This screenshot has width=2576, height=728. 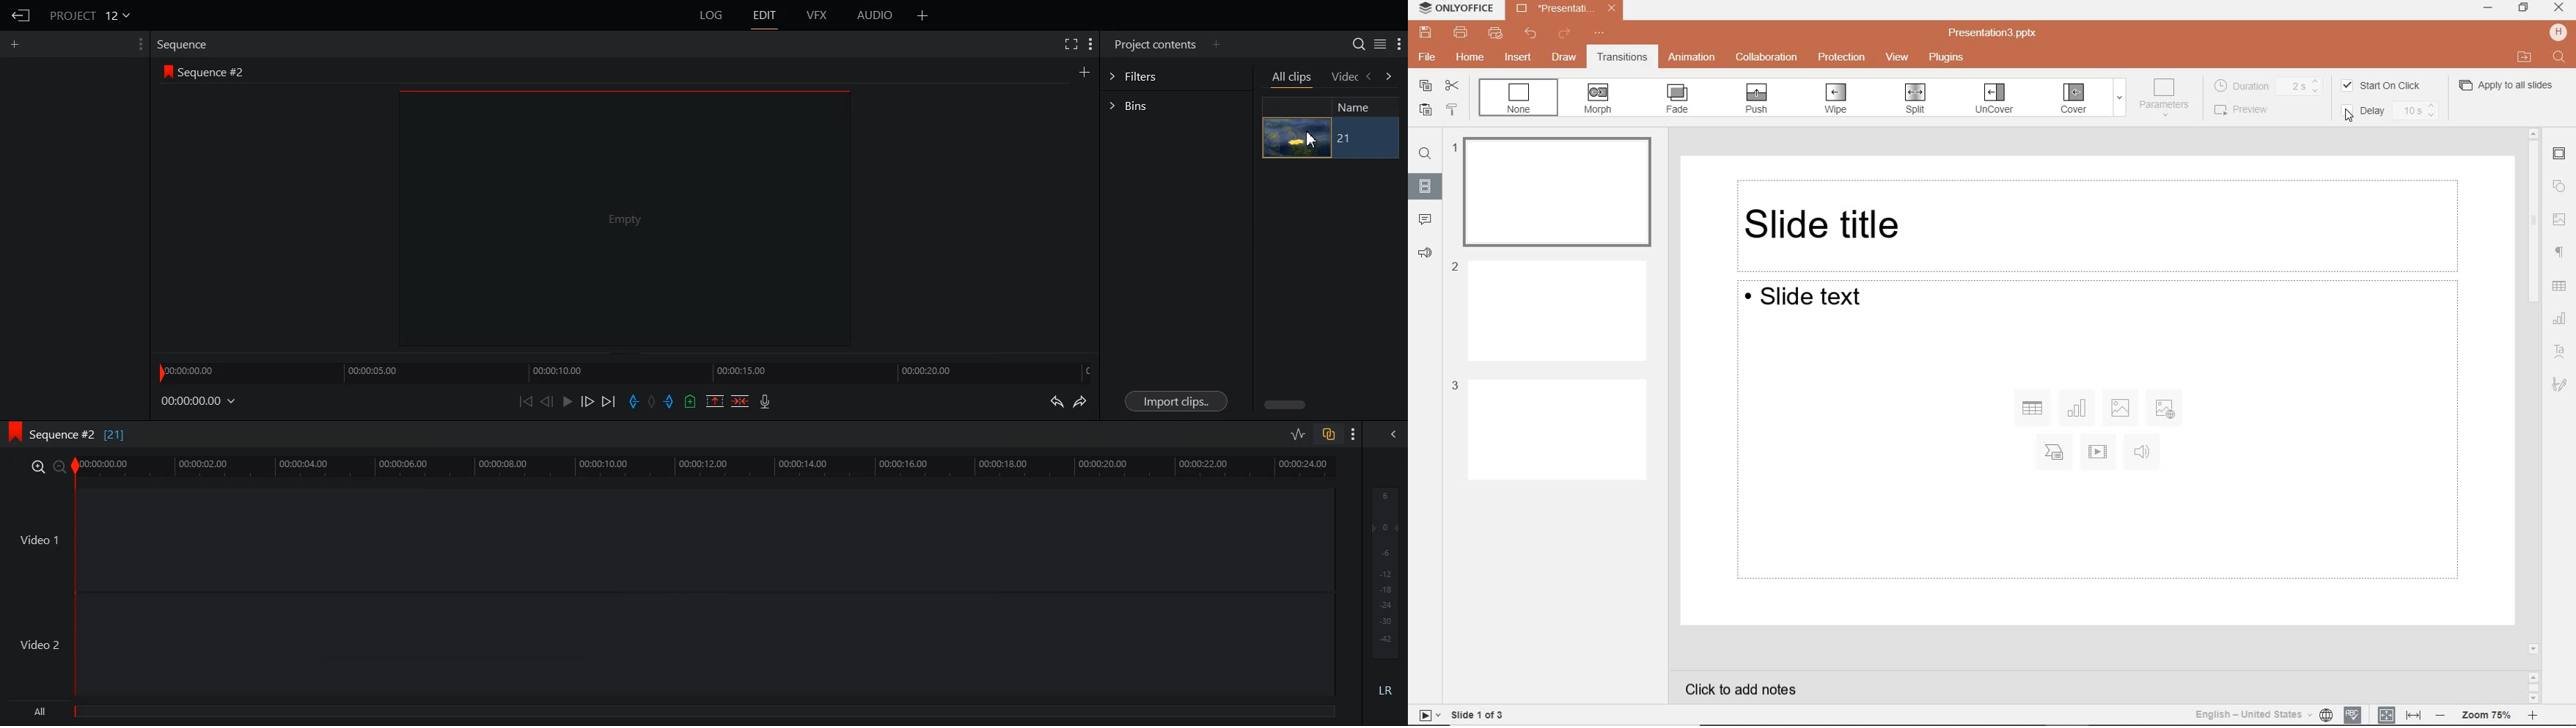 What do you see at coordinates (1392, 434) in the screenshot?
I see `Show All audio menu` at bounding box center [1392, 434].